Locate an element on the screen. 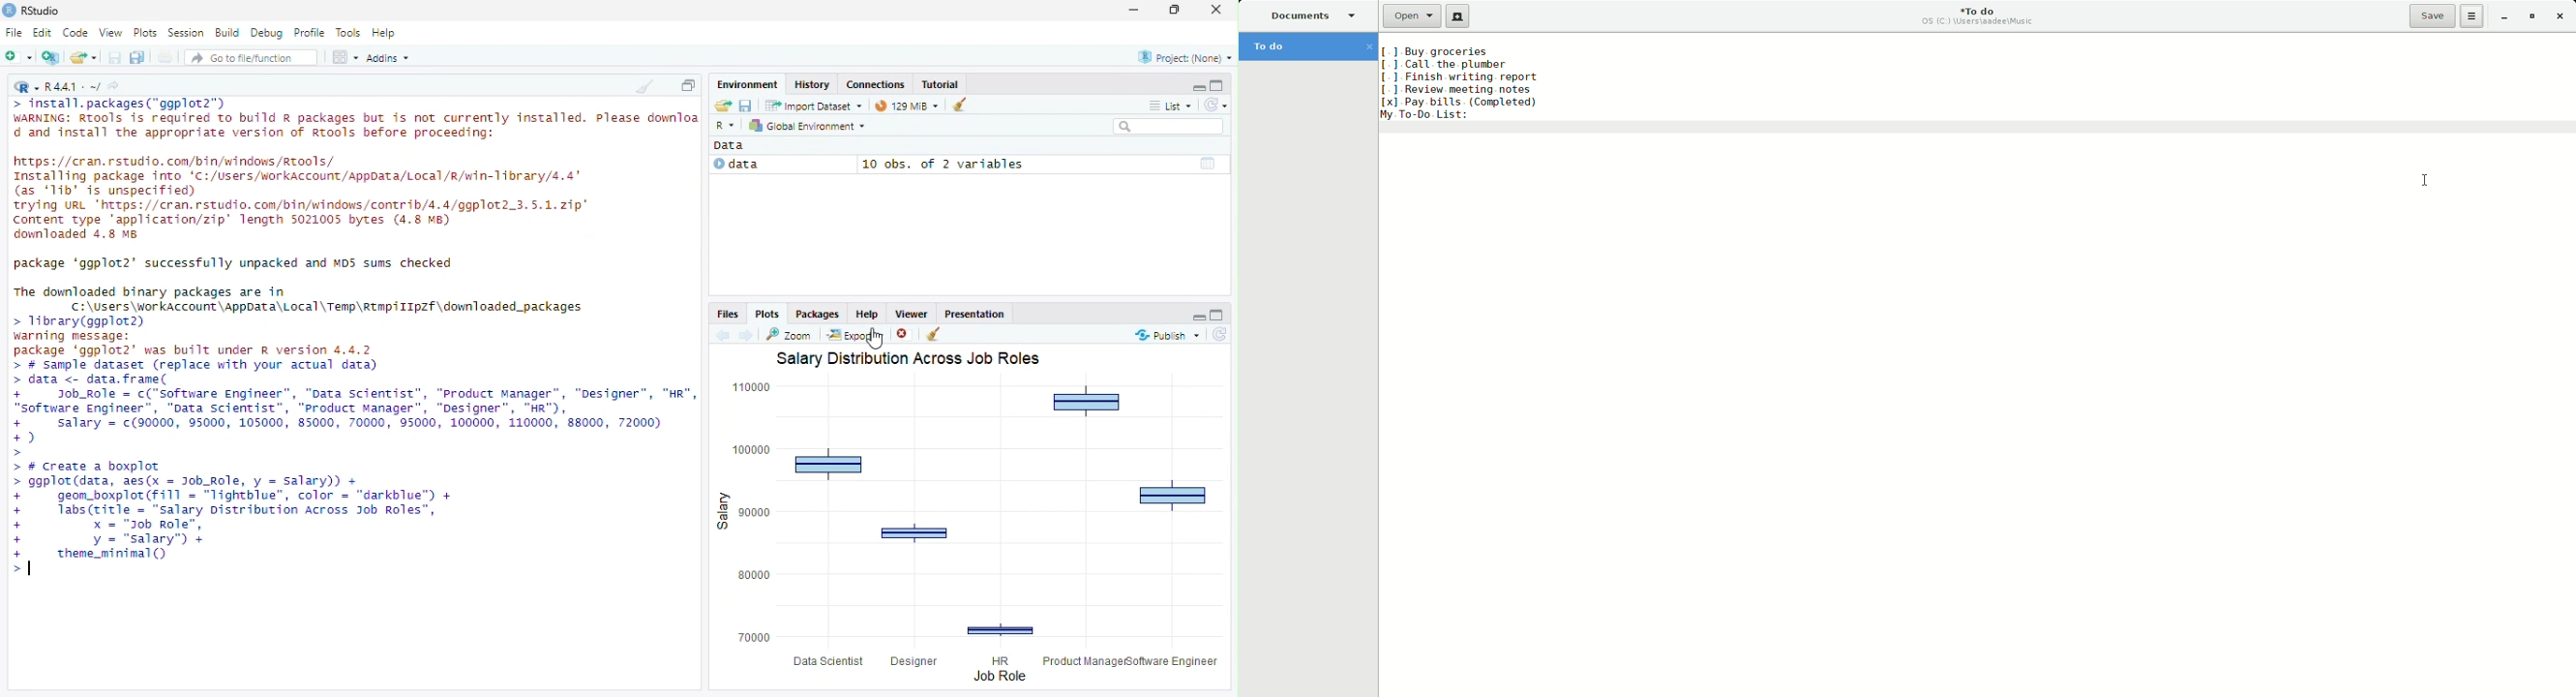  Go to file/function is located at coordinates (251, 57).